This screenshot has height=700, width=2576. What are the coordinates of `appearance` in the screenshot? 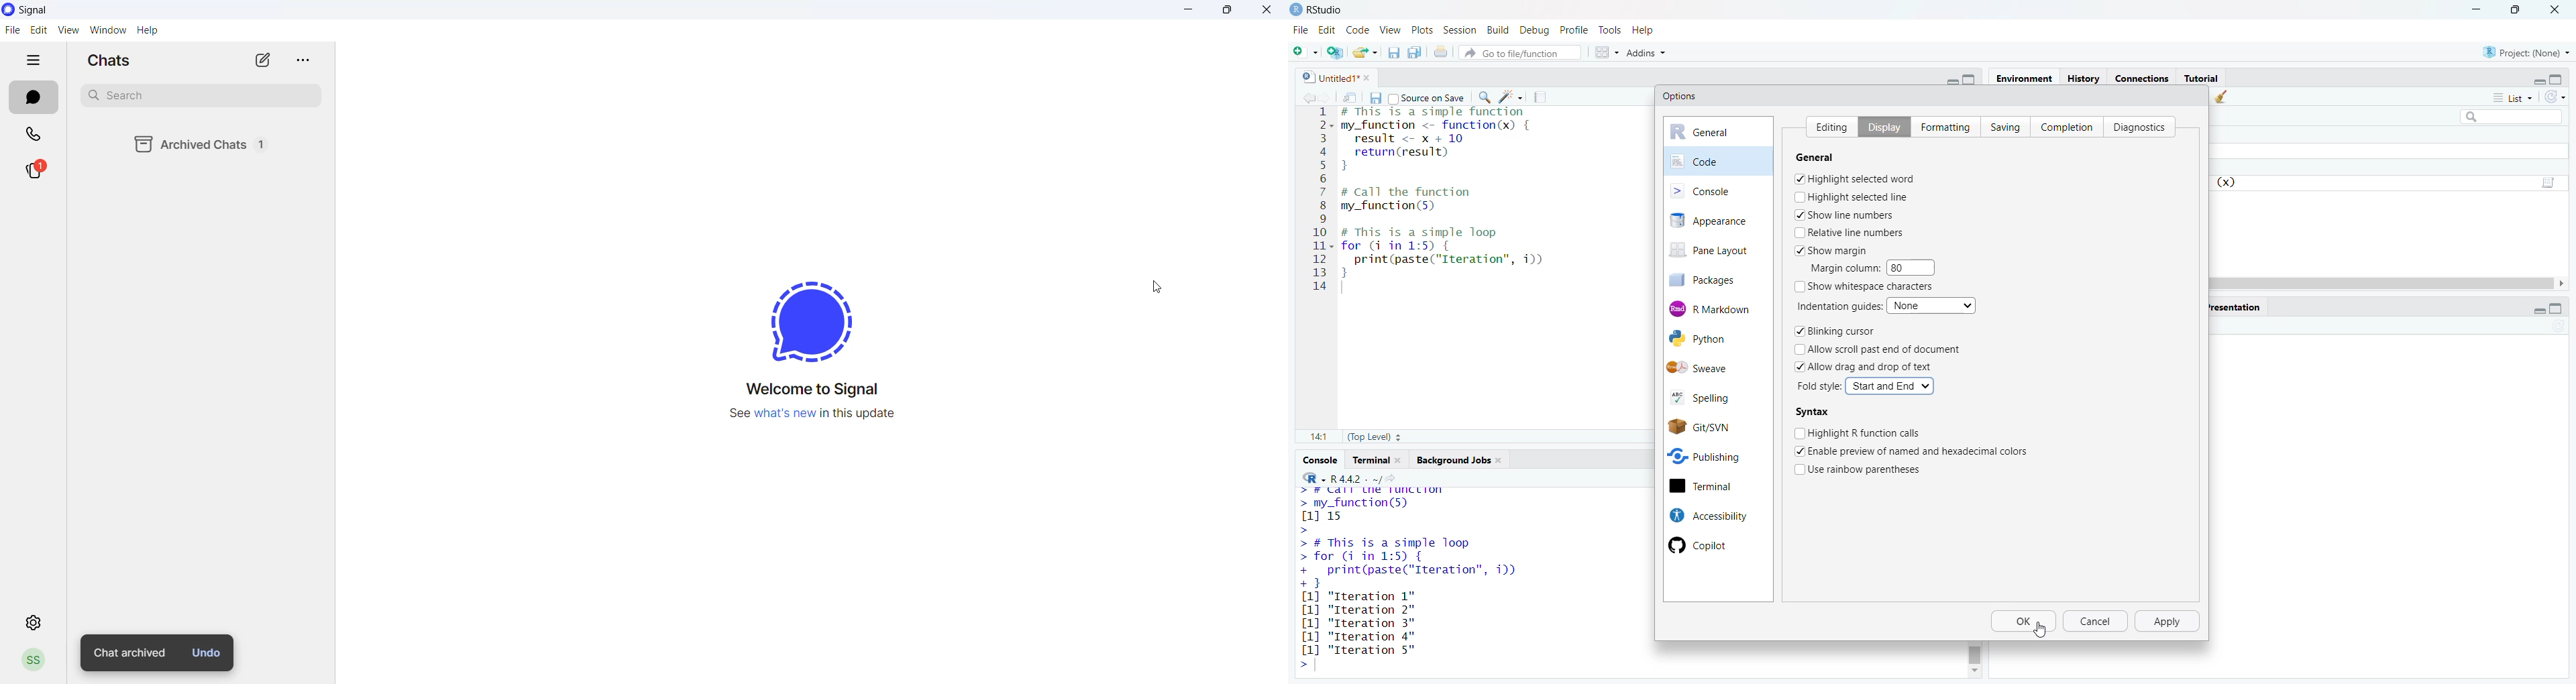 It's located at (1718, 221).